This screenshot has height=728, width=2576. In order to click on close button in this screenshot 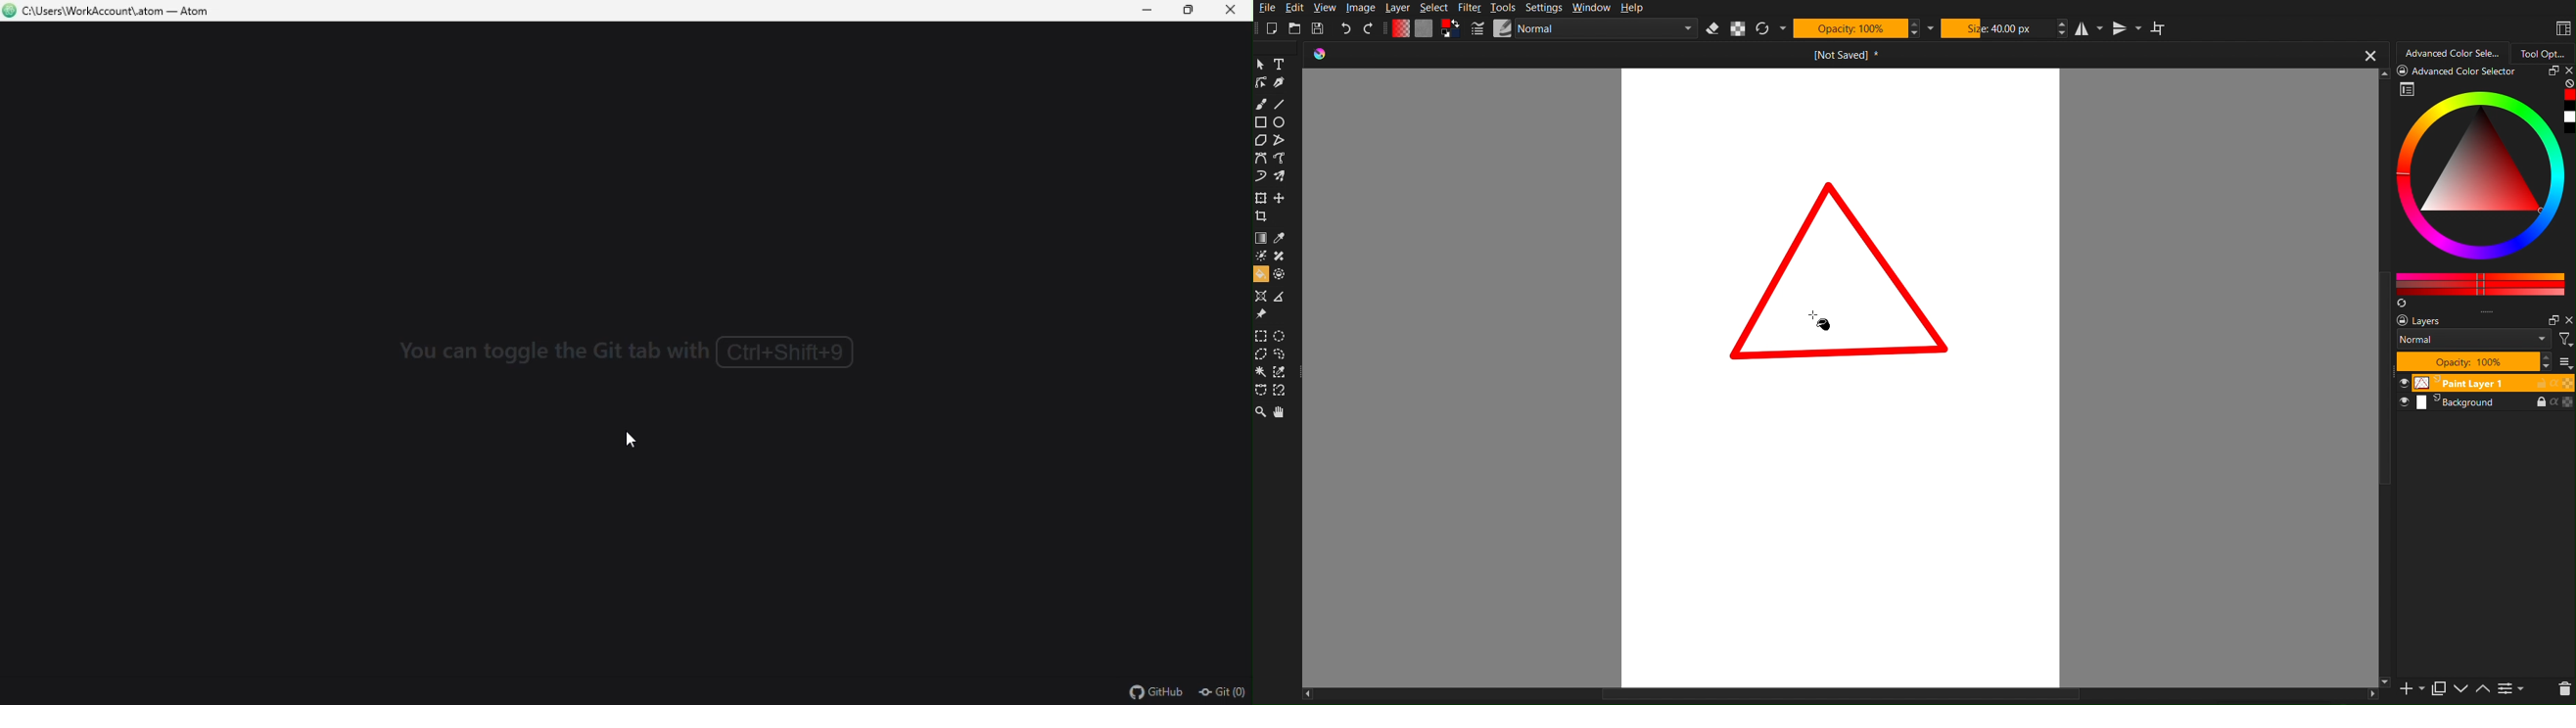, I will do `click(2370, 54)`.